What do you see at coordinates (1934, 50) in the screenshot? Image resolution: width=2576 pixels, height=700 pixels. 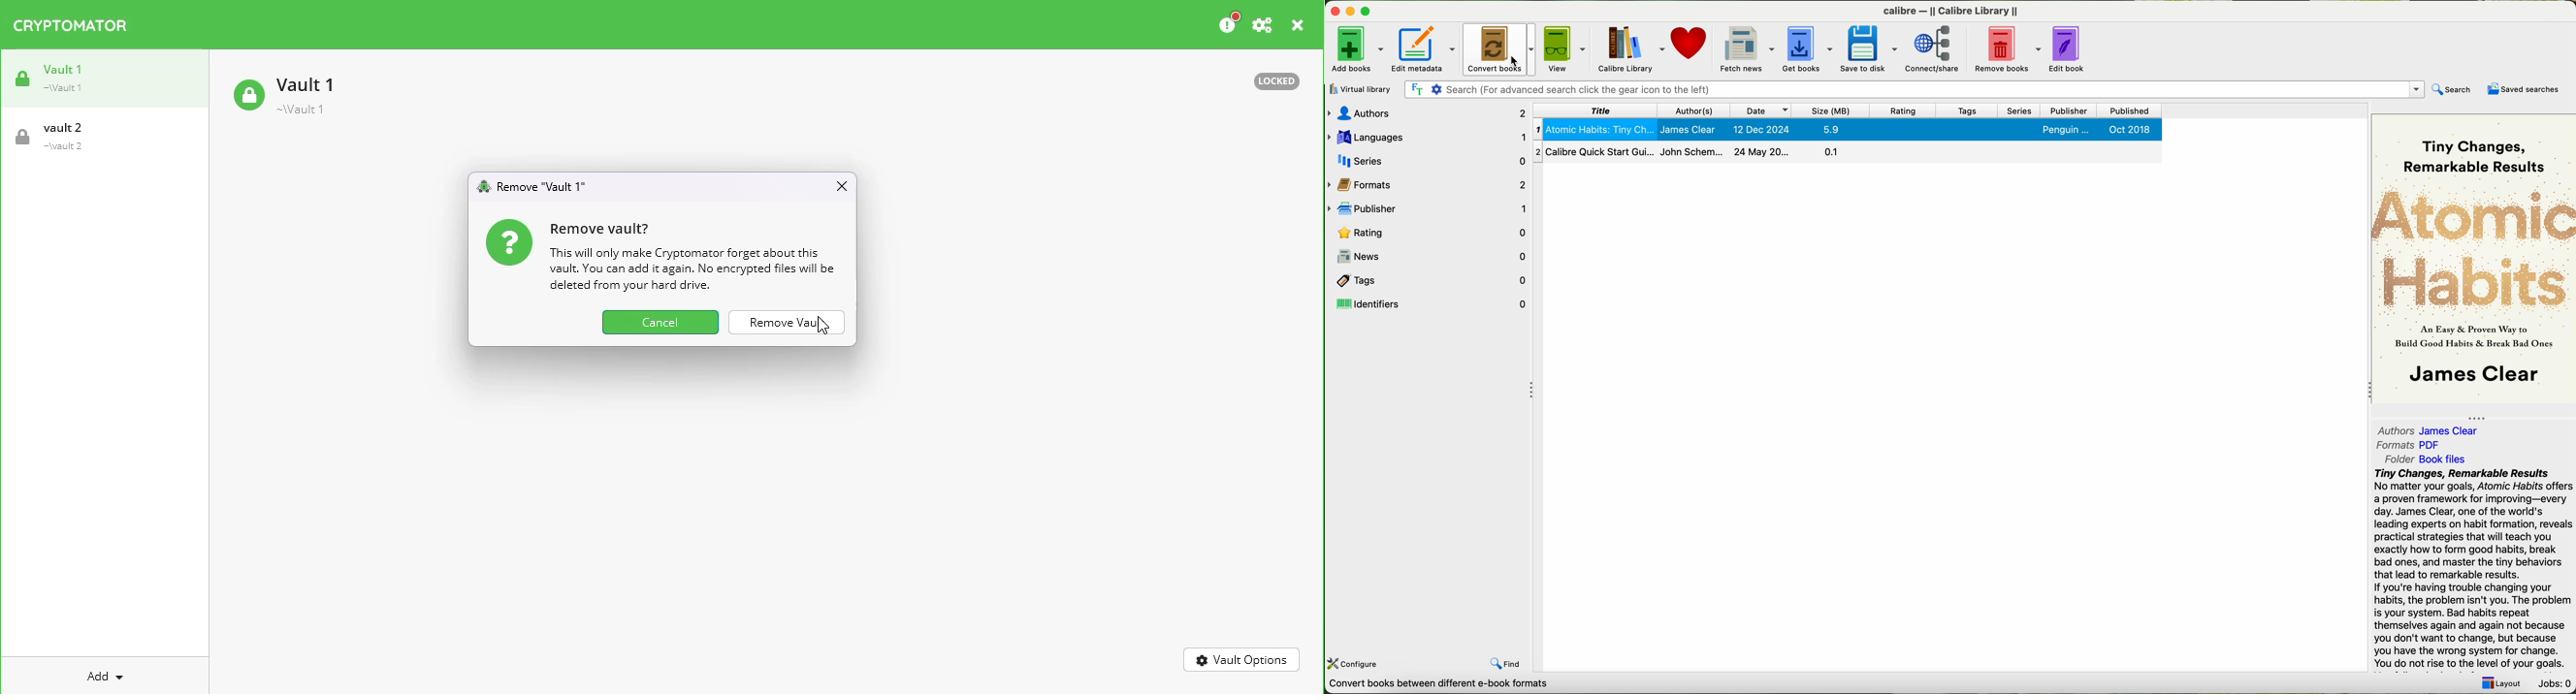 I see `connect/share` at bounding box center [1934, 50].